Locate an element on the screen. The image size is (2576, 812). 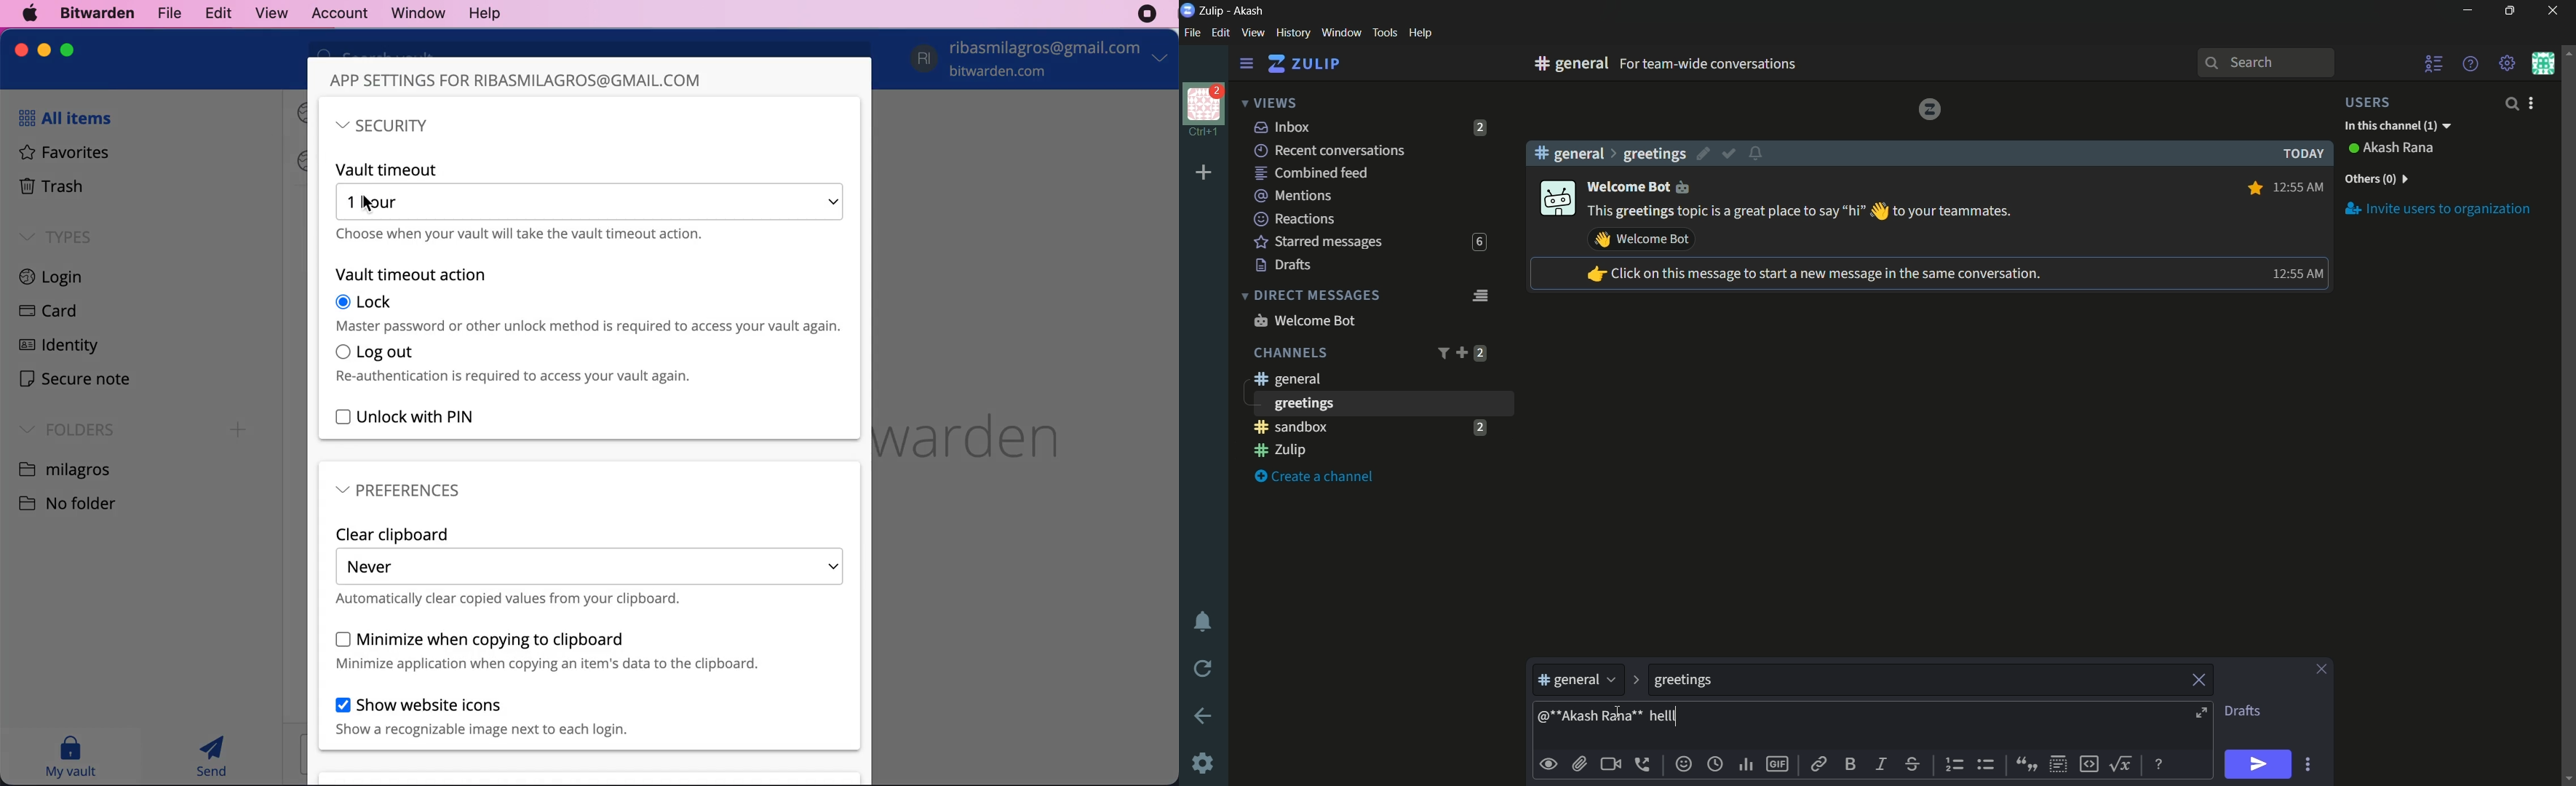
user list is located at coordinates (2435, 63).